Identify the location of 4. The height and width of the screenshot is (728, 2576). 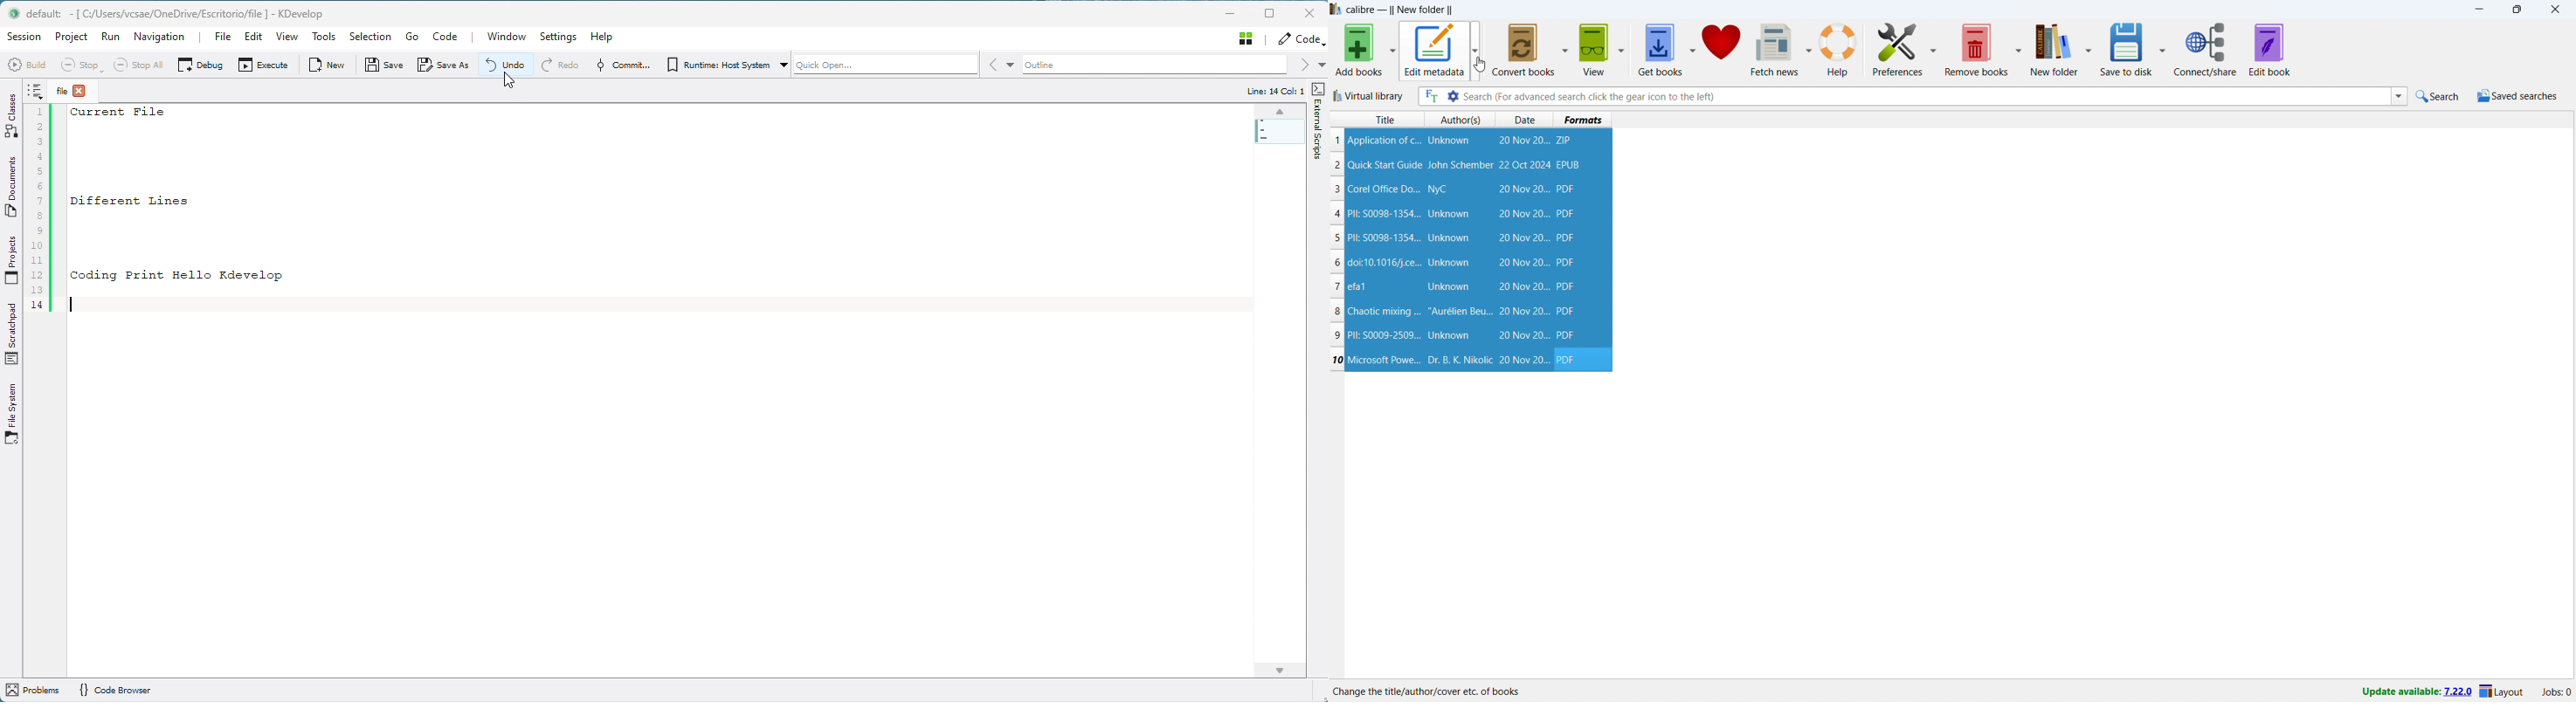
(1339, 214).